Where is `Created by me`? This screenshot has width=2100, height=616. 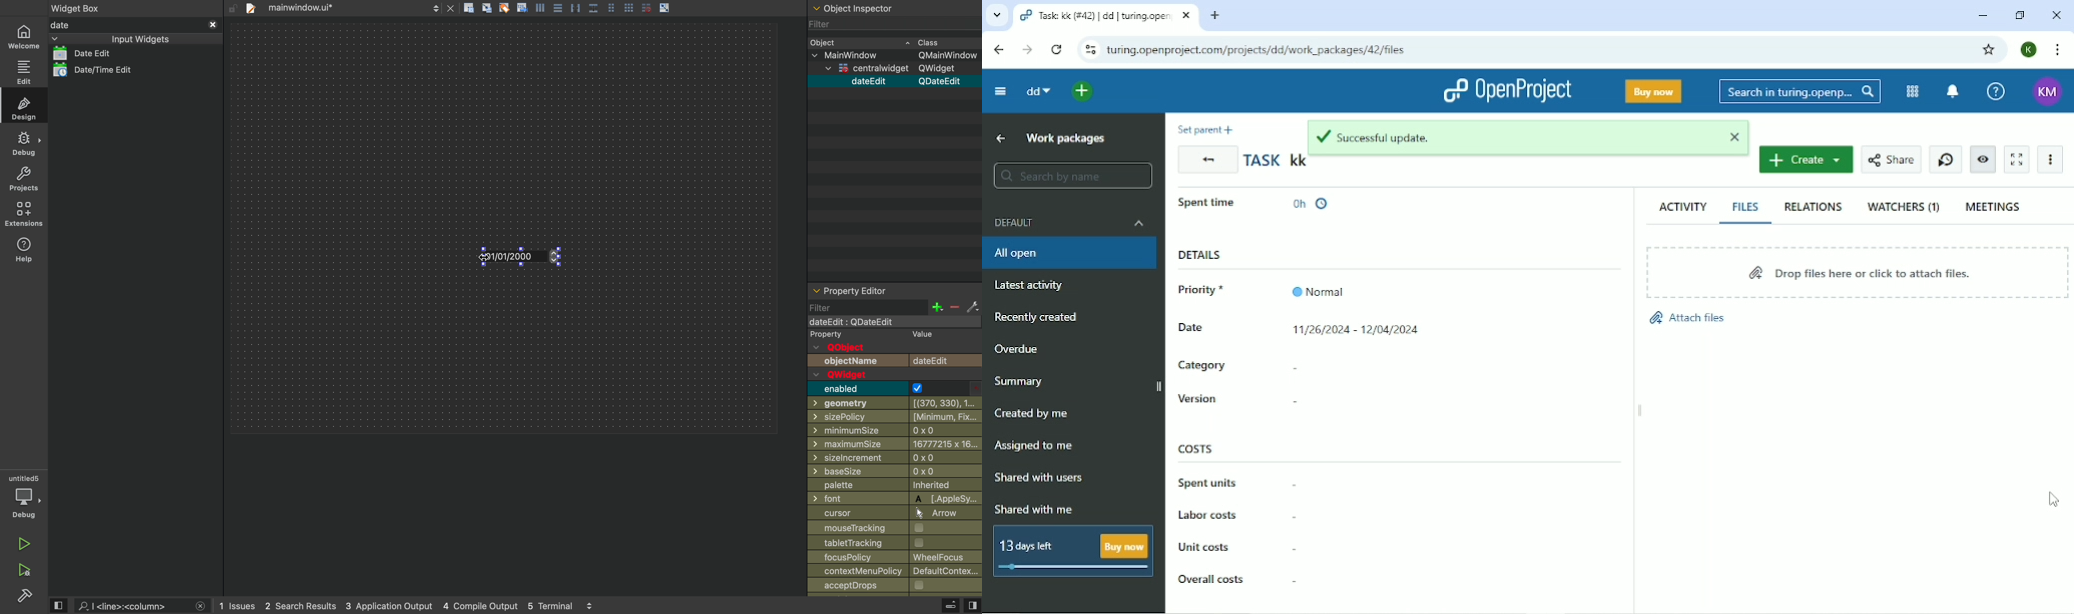 Created by me is located at coordinates (1031, 413).